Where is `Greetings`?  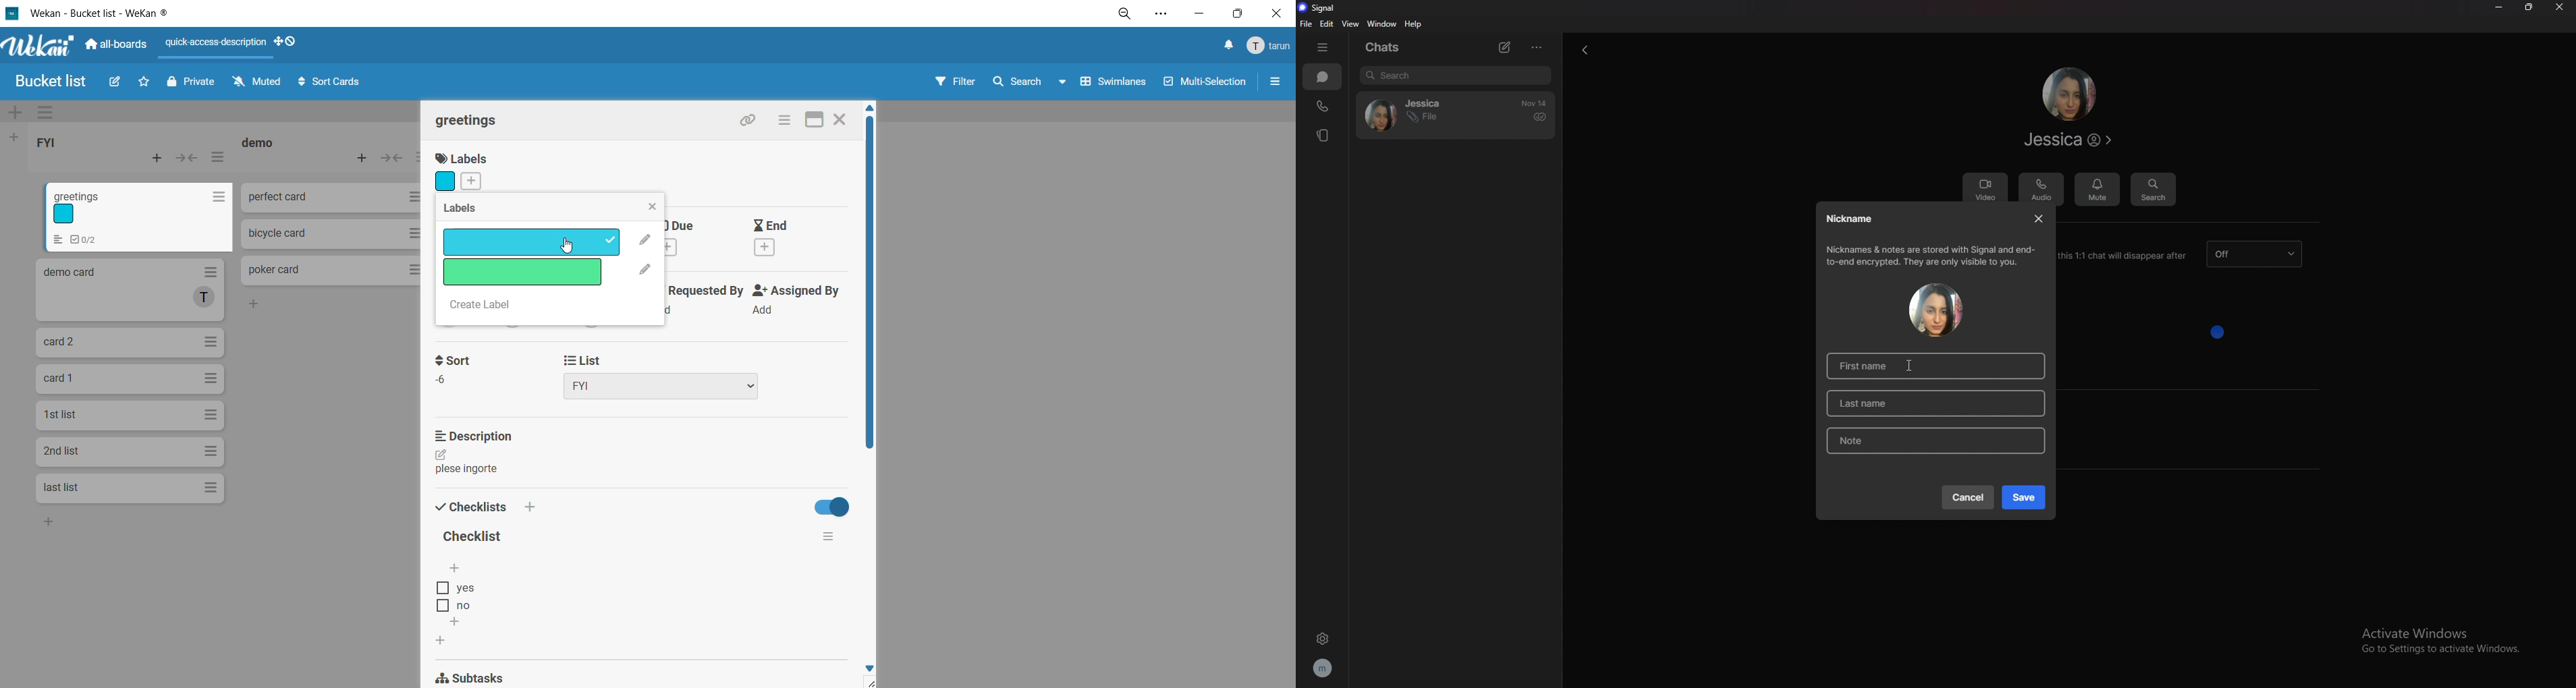 Greetings is located at coordinates (141, 219).